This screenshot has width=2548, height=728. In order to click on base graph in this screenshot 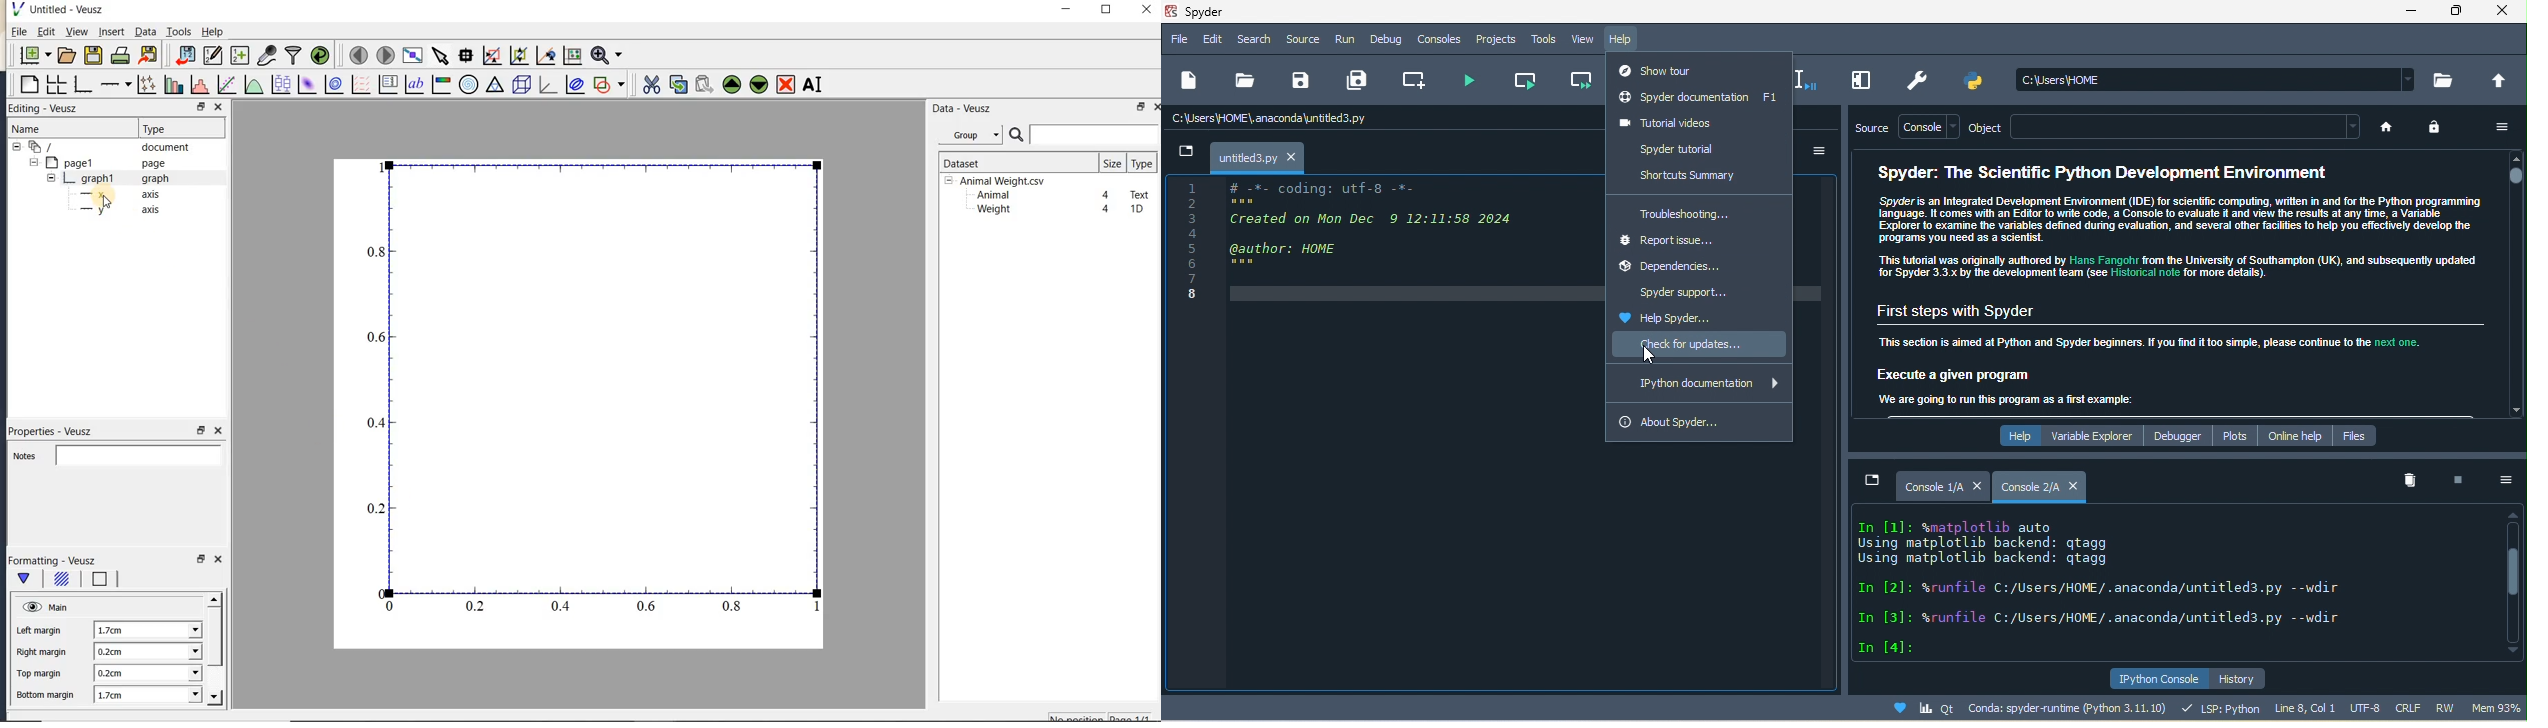, I will do `click(82, 84)`.